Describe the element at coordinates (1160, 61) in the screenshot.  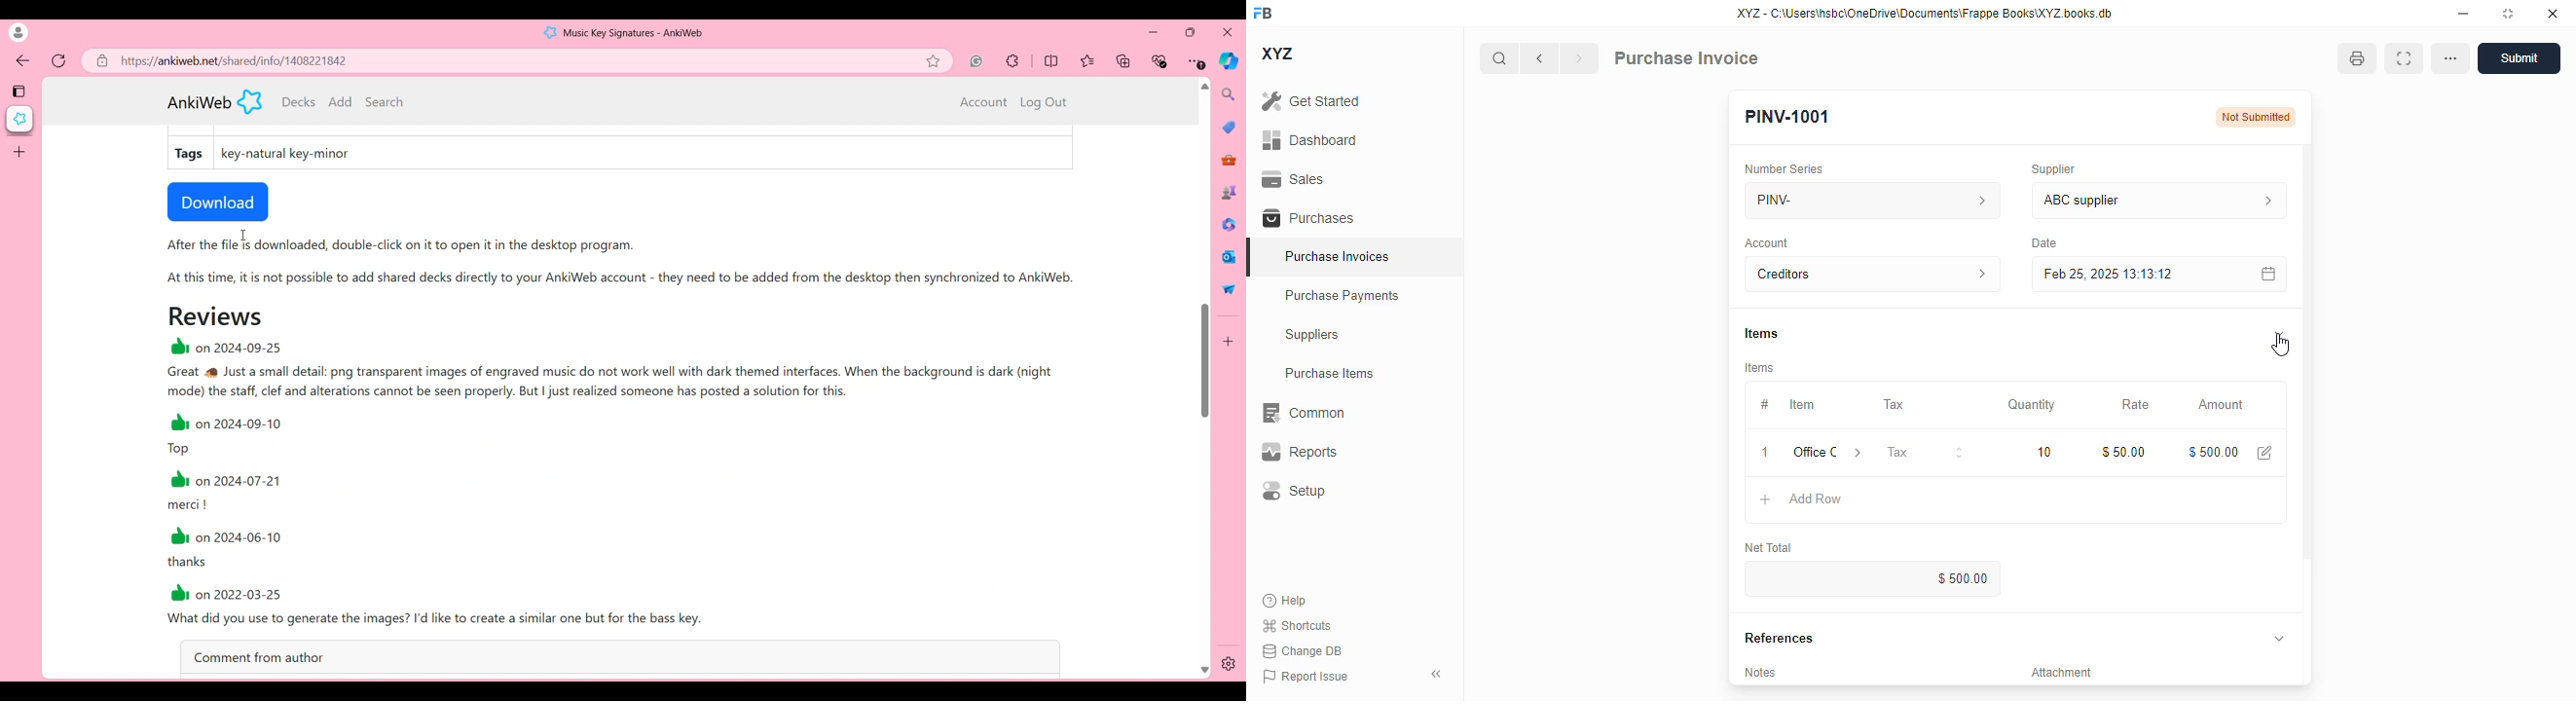
I see `Browser essentials` at that location.